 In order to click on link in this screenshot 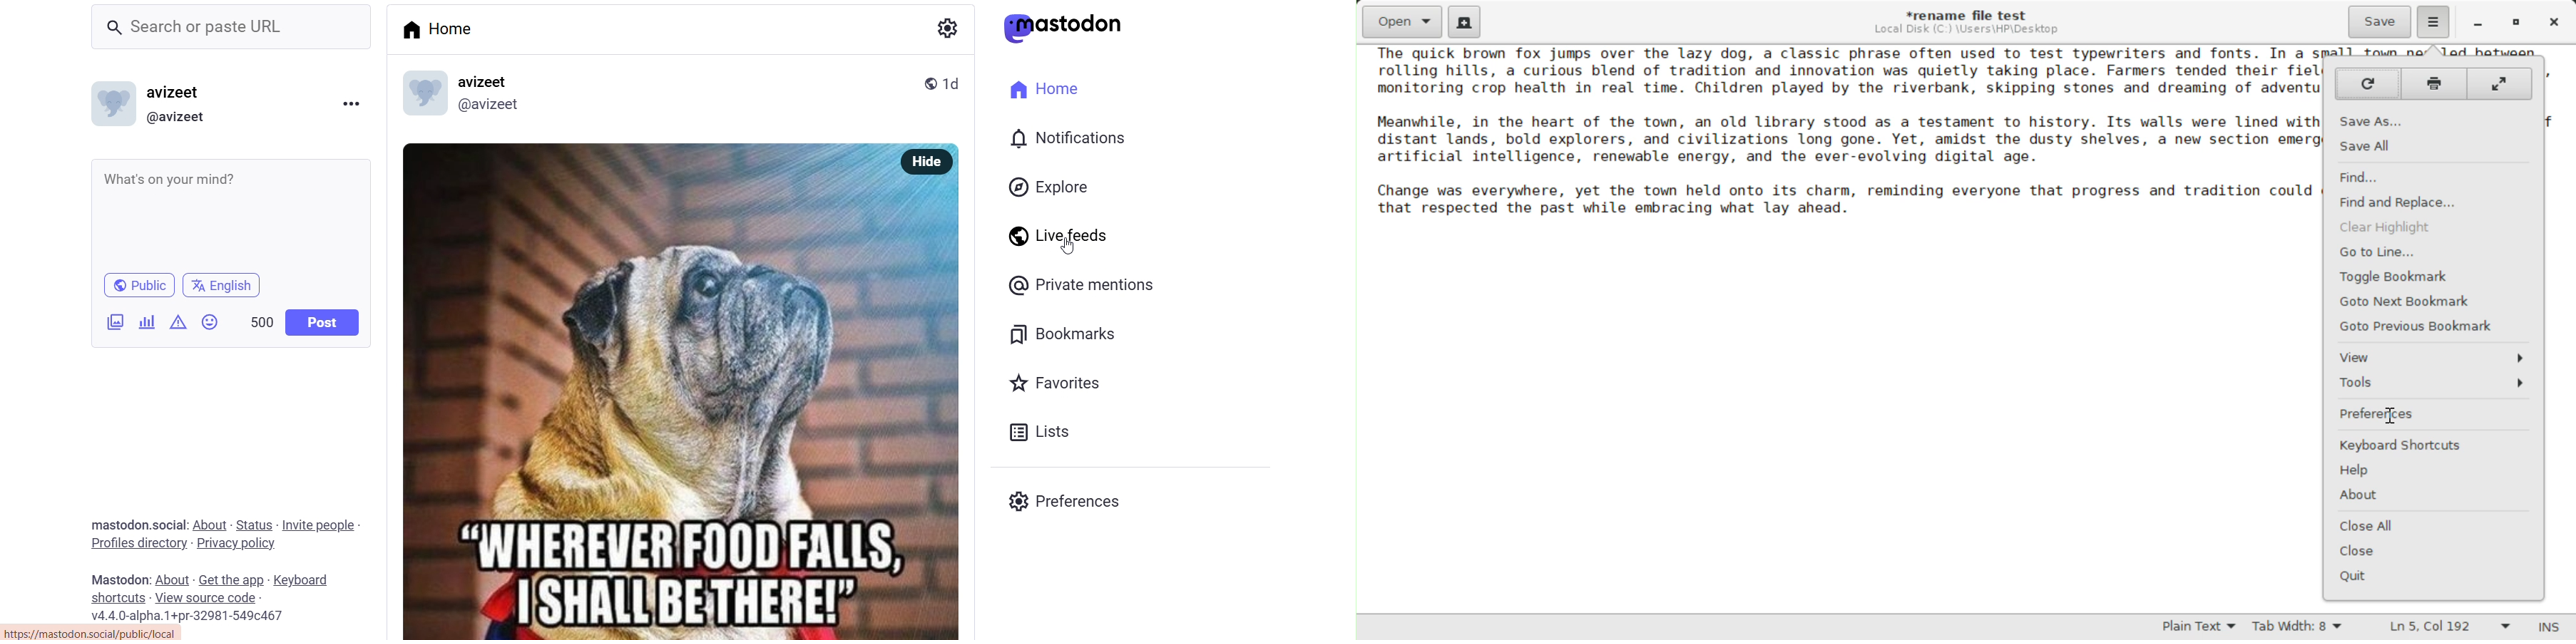, I will do `click(98, 632)`.